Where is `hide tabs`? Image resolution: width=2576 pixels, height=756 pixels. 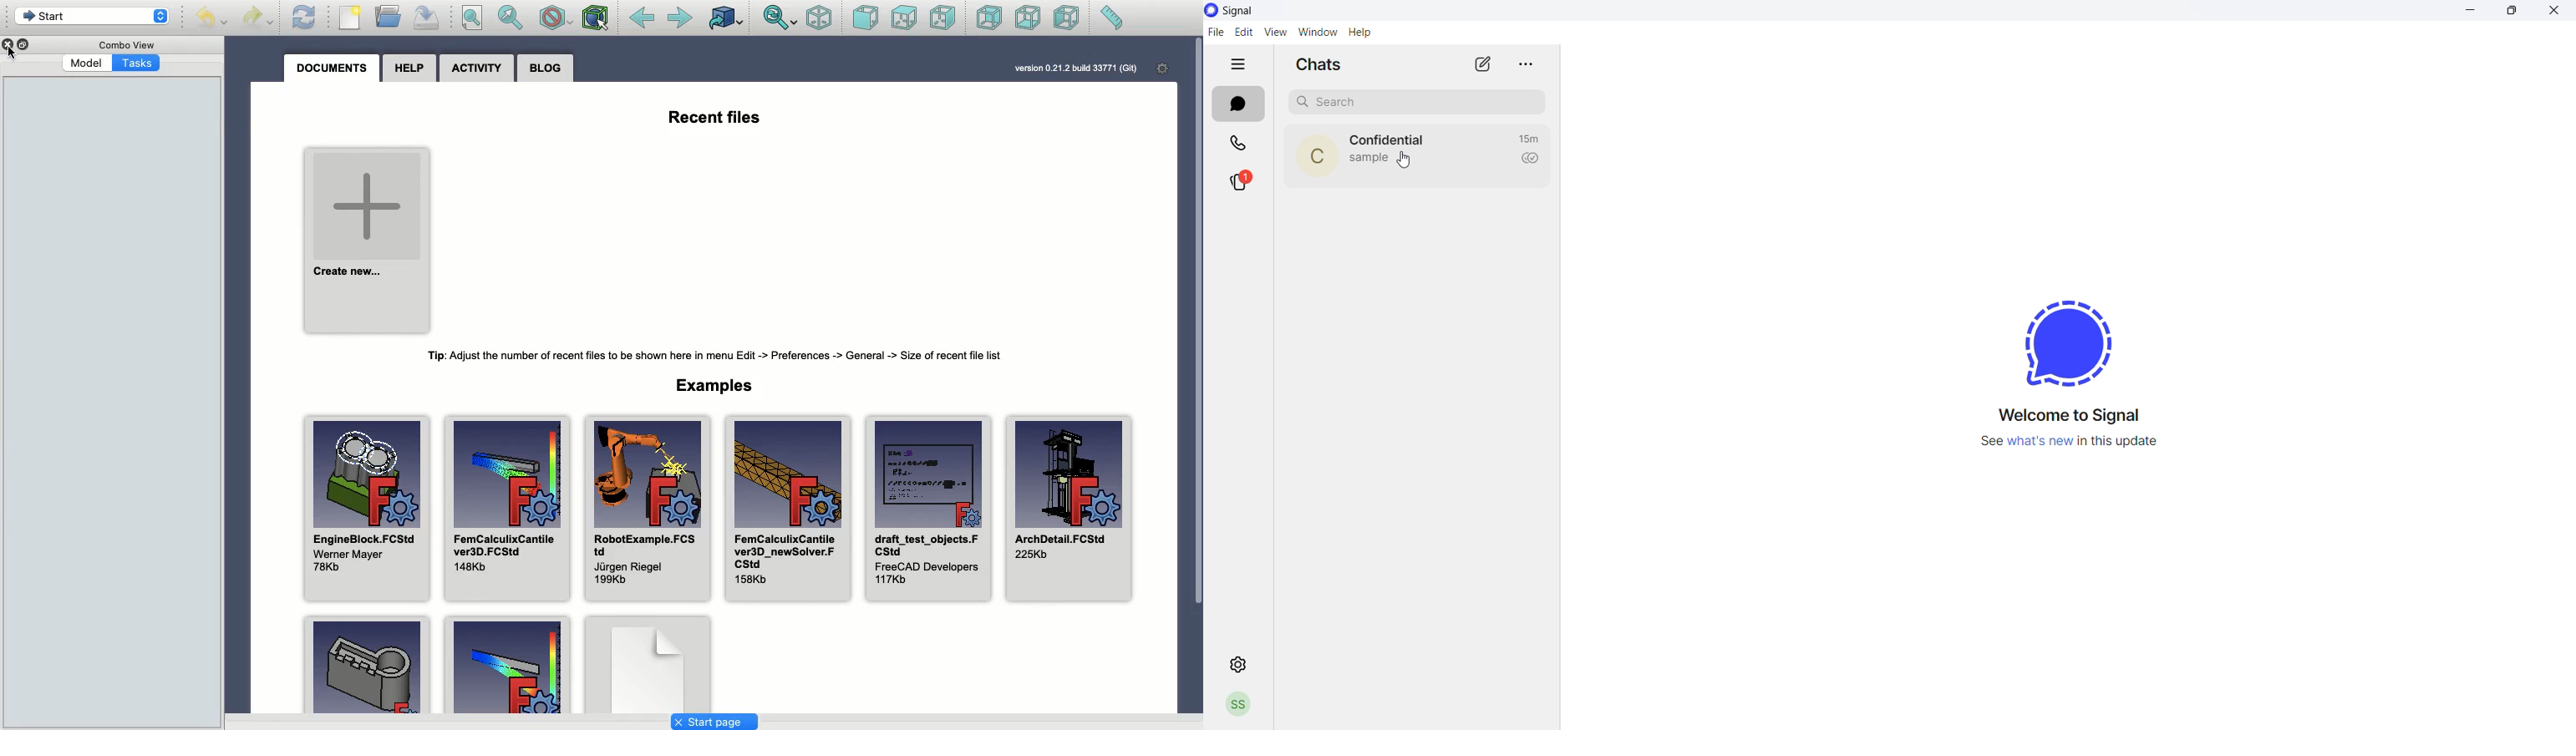 hide tabs is located at coordinates (1240, 65).